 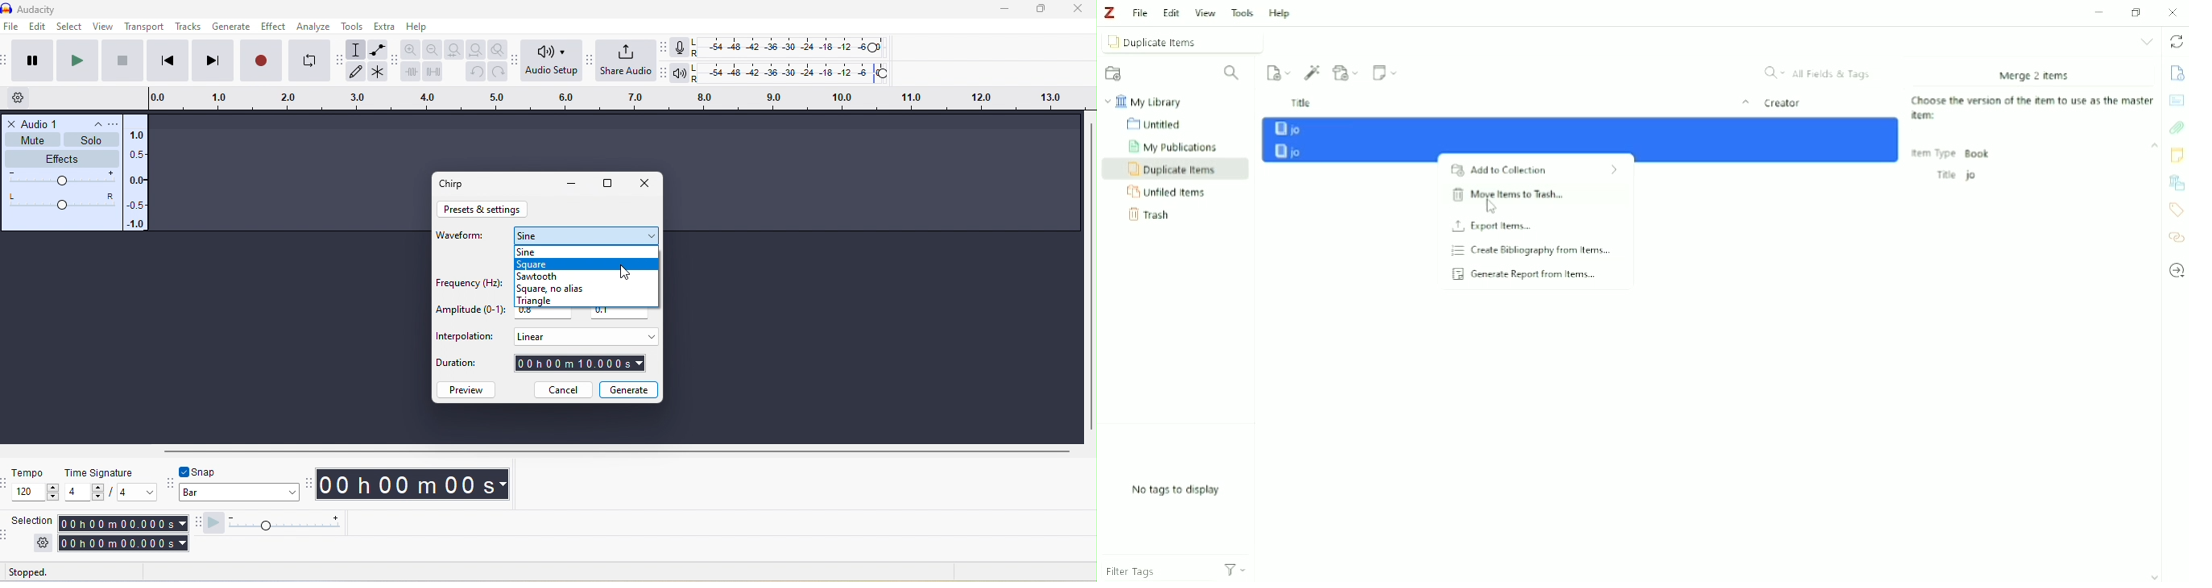 What do you see at coordinates (102, 26) in the screenshot?
I see `view` at bounding box center [102, 26].